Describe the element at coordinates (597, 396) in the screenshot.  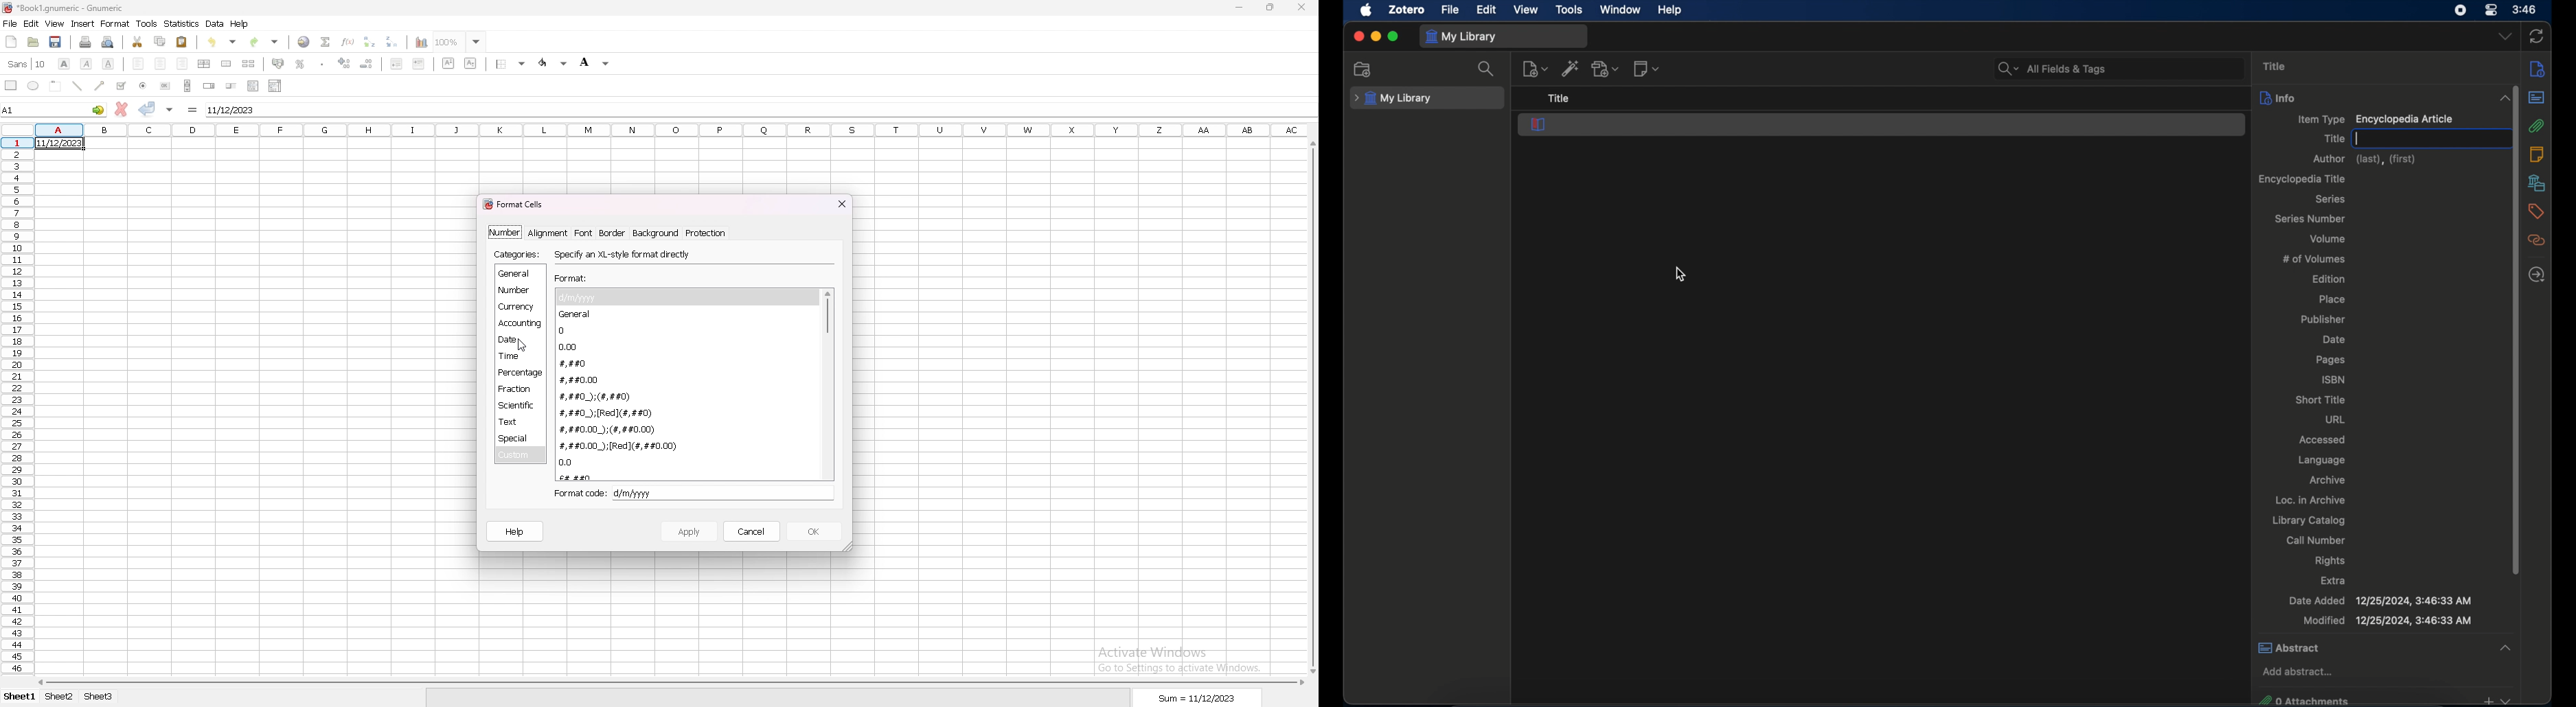
I see `#,##0_);(#,##0)` at that location.